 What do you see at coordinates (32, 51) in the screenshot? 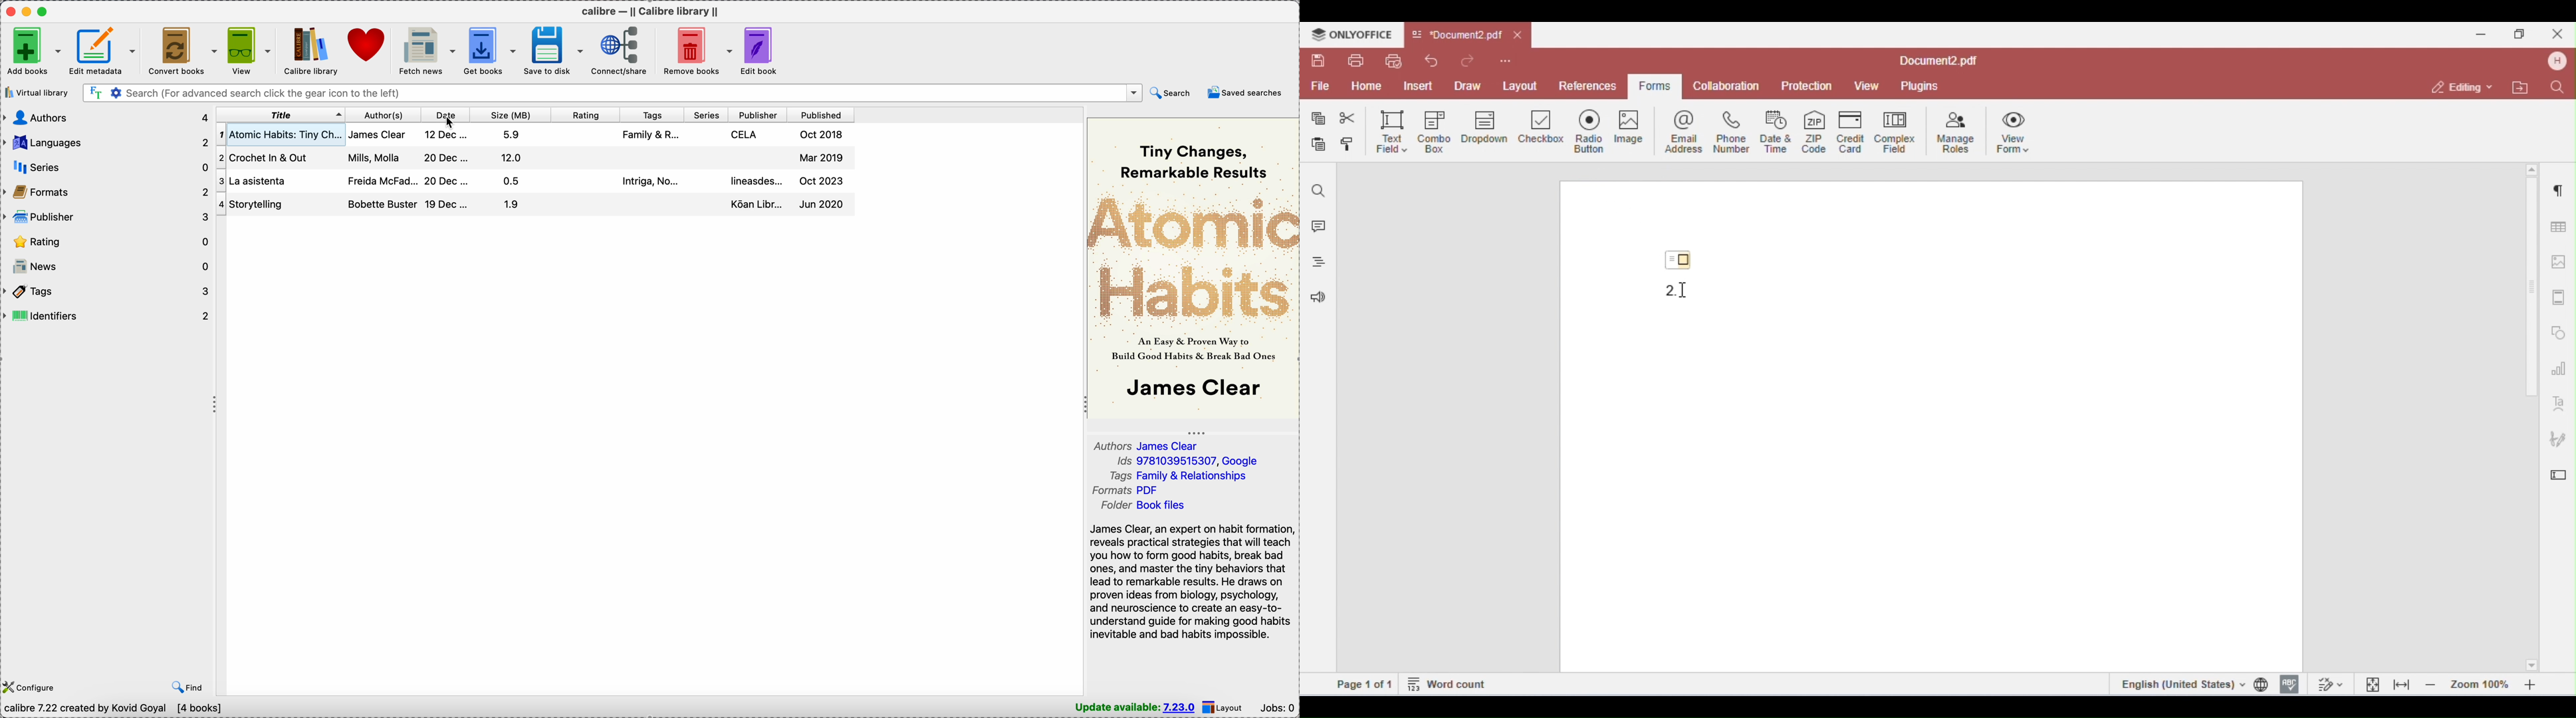
I see `add books` at bounding box center [32, 51].